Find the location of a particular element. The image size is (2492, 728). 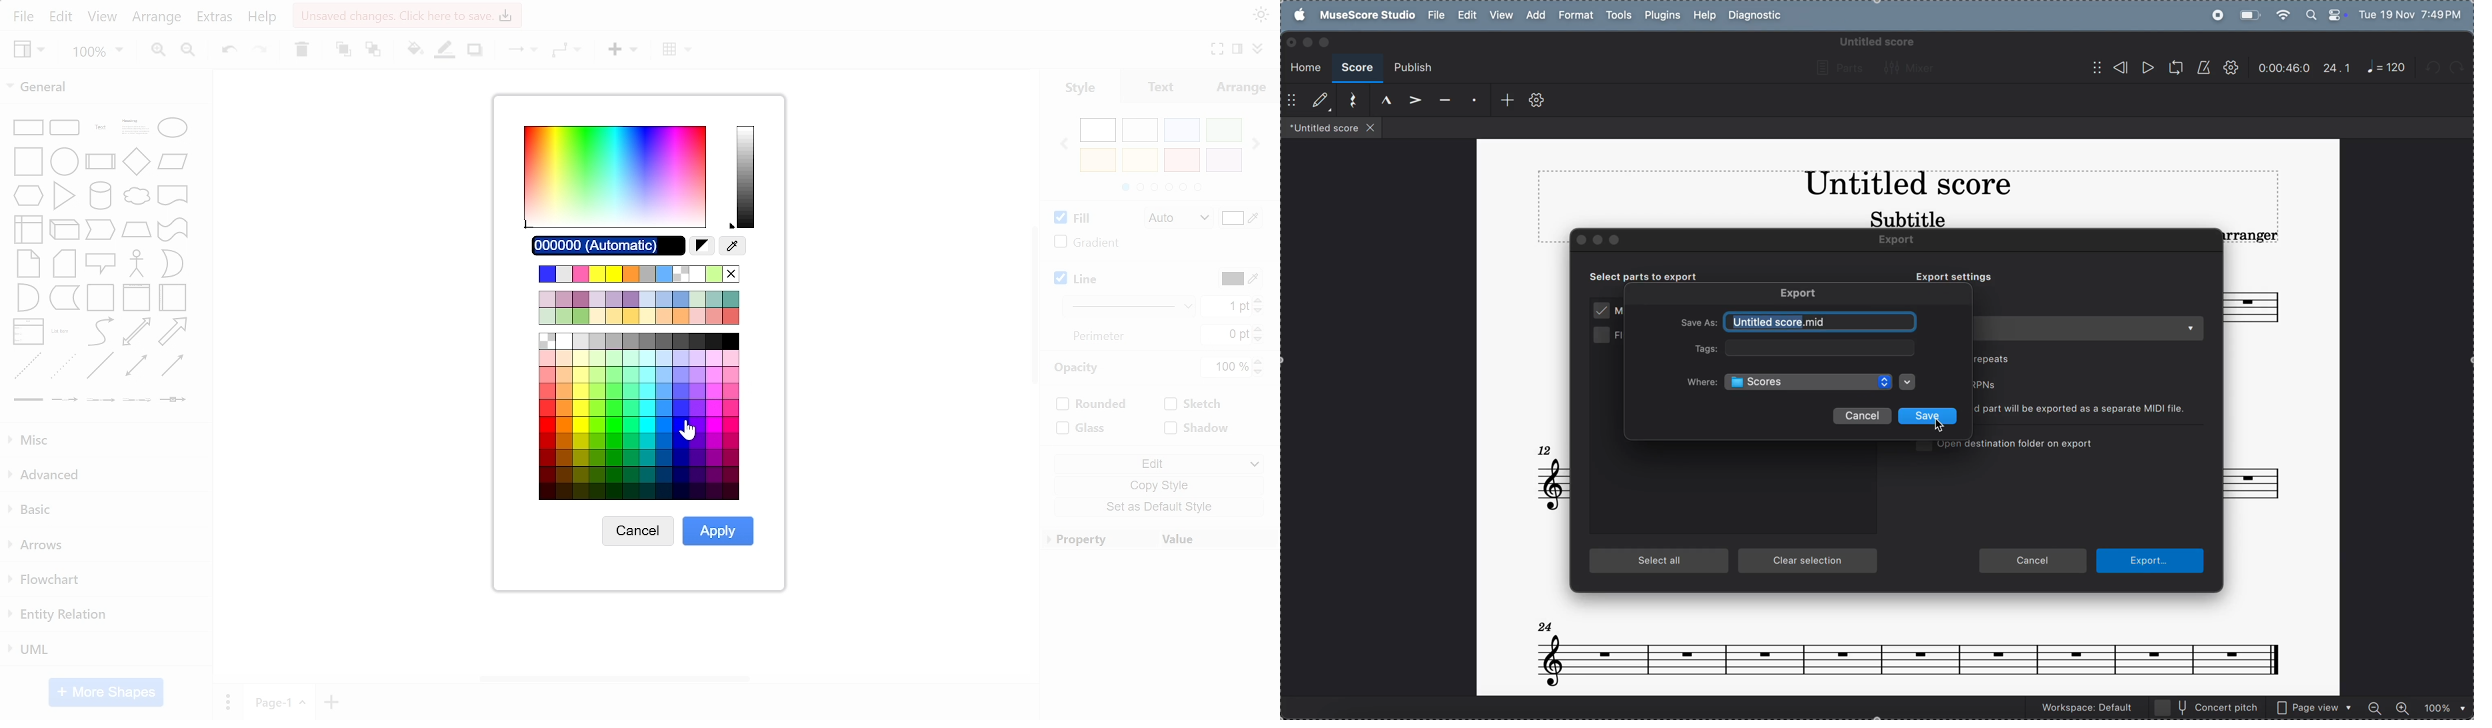

to front is located at coordinates (342, 51).